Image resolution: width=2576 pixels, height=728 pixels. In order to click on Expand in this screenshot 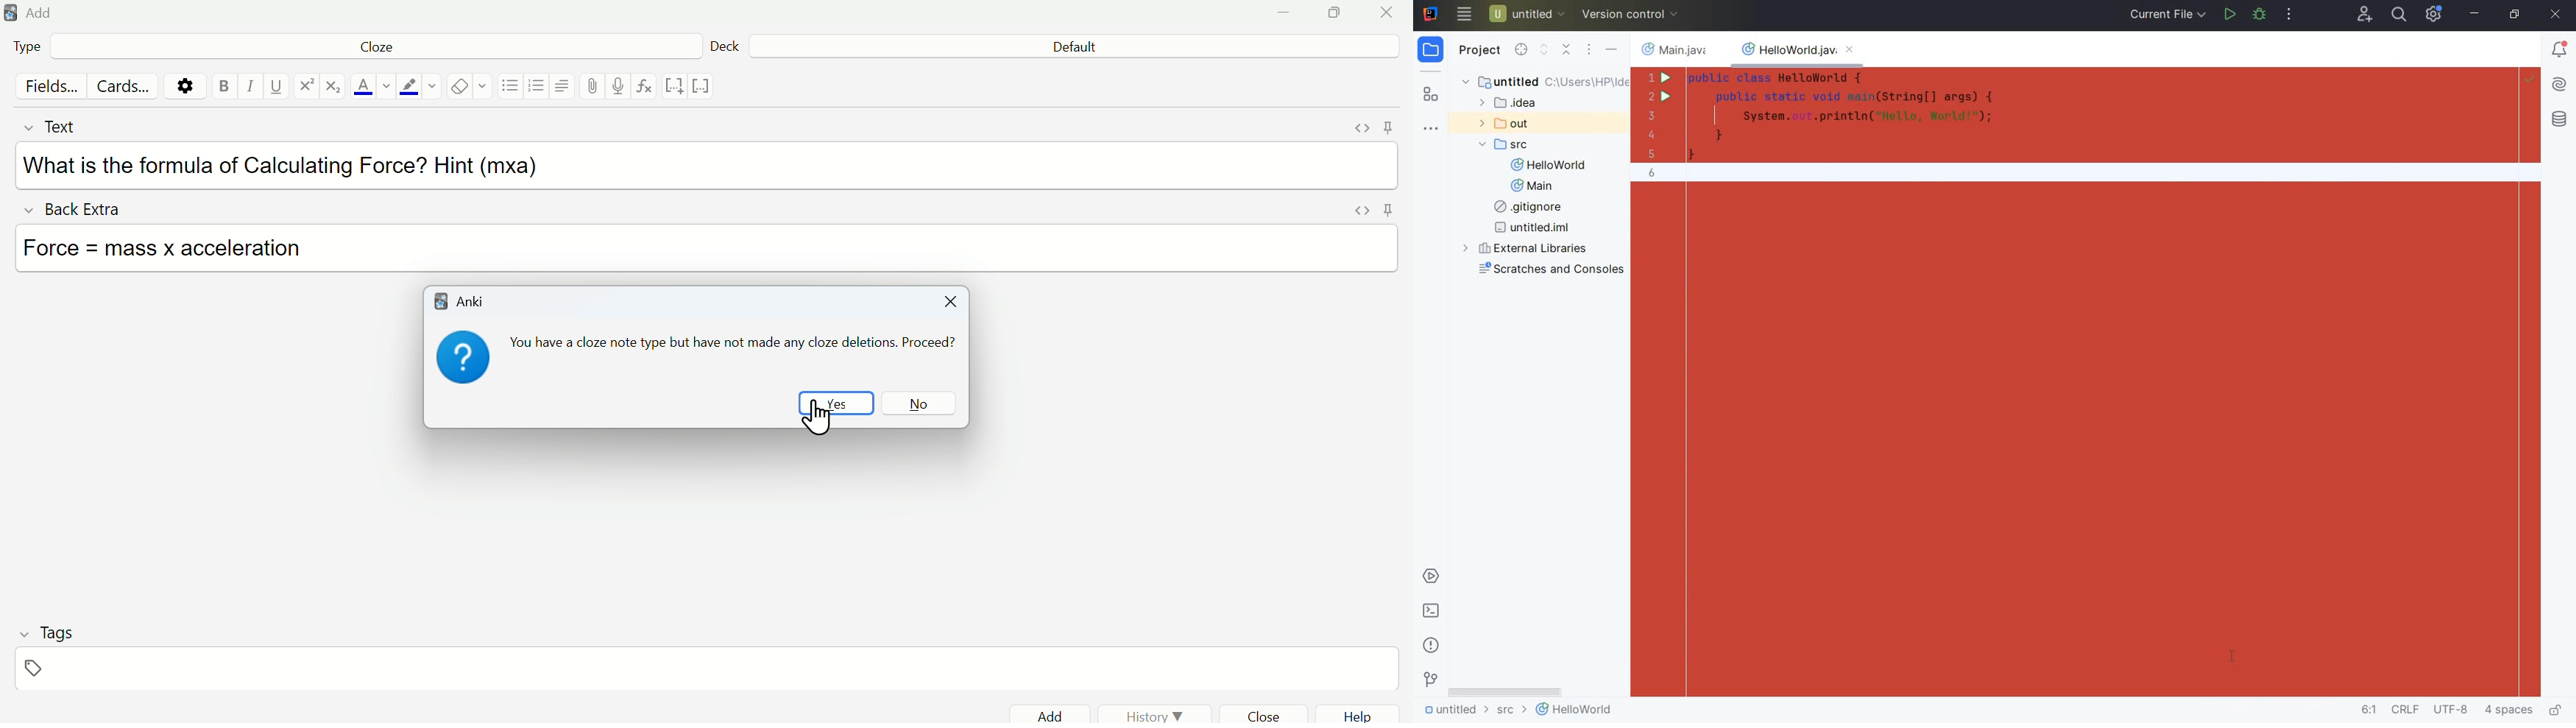, I will do `click(1355, 208)`.